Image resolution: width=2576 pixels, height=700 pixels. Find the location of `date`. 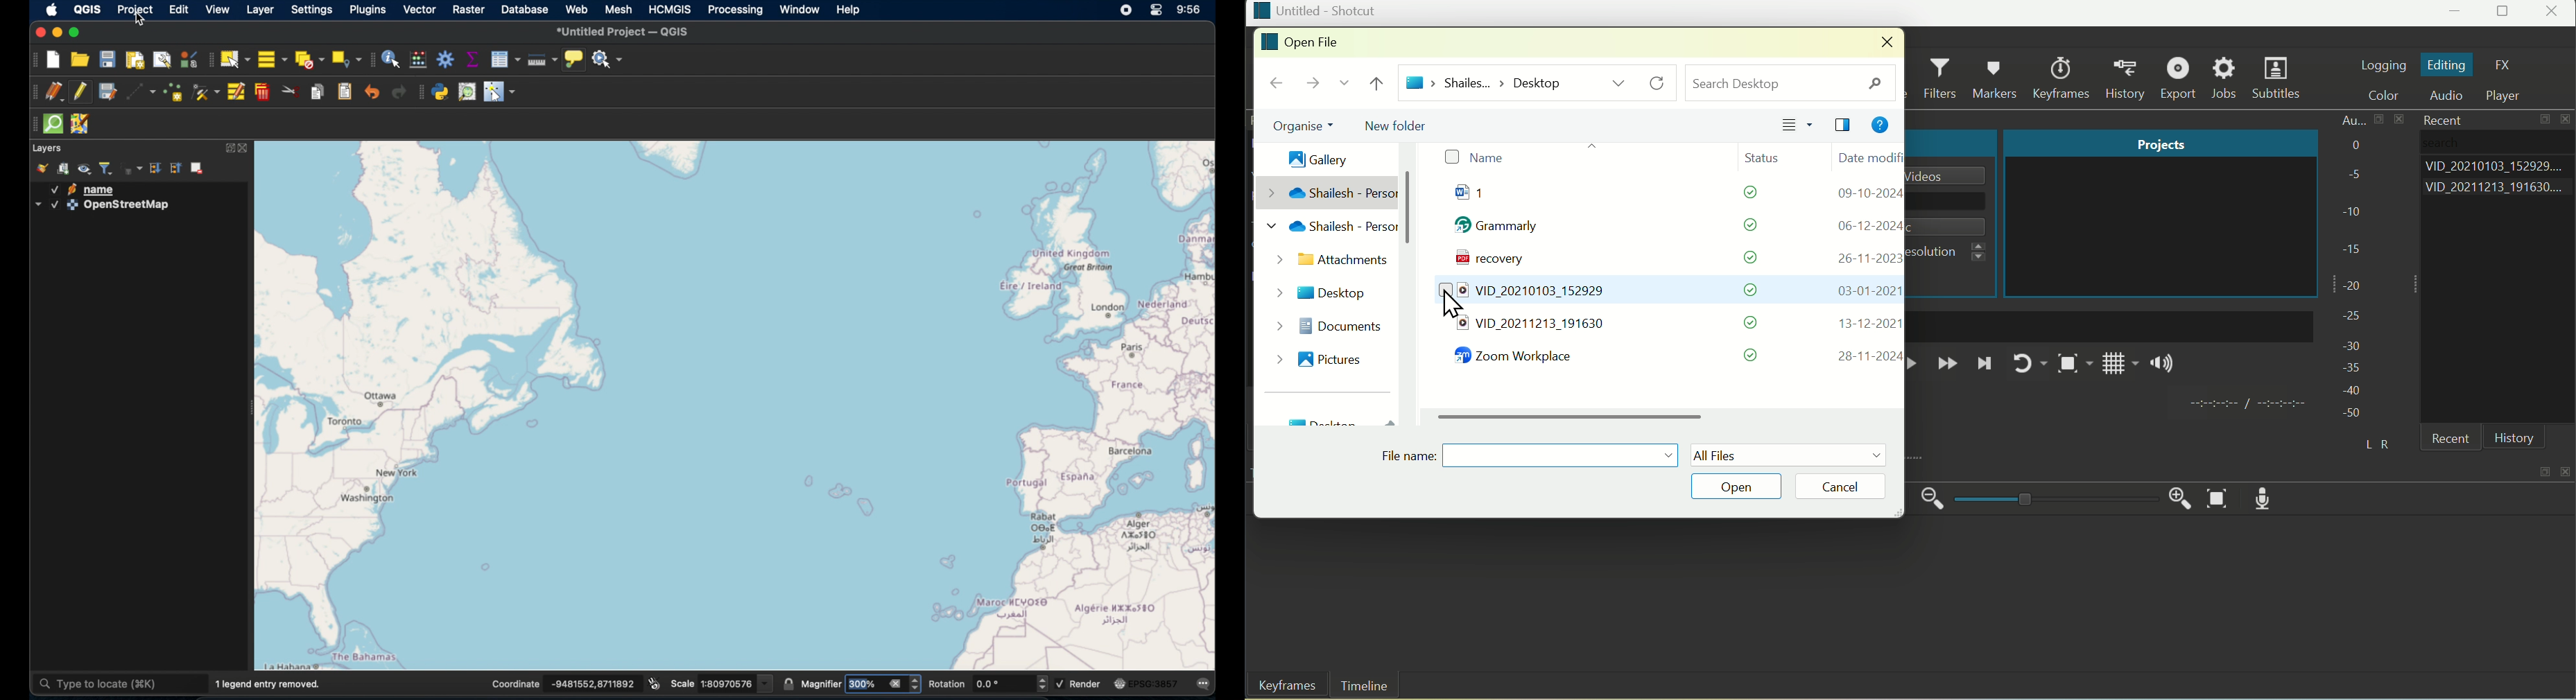

date is located at coordinates (1864, 290).